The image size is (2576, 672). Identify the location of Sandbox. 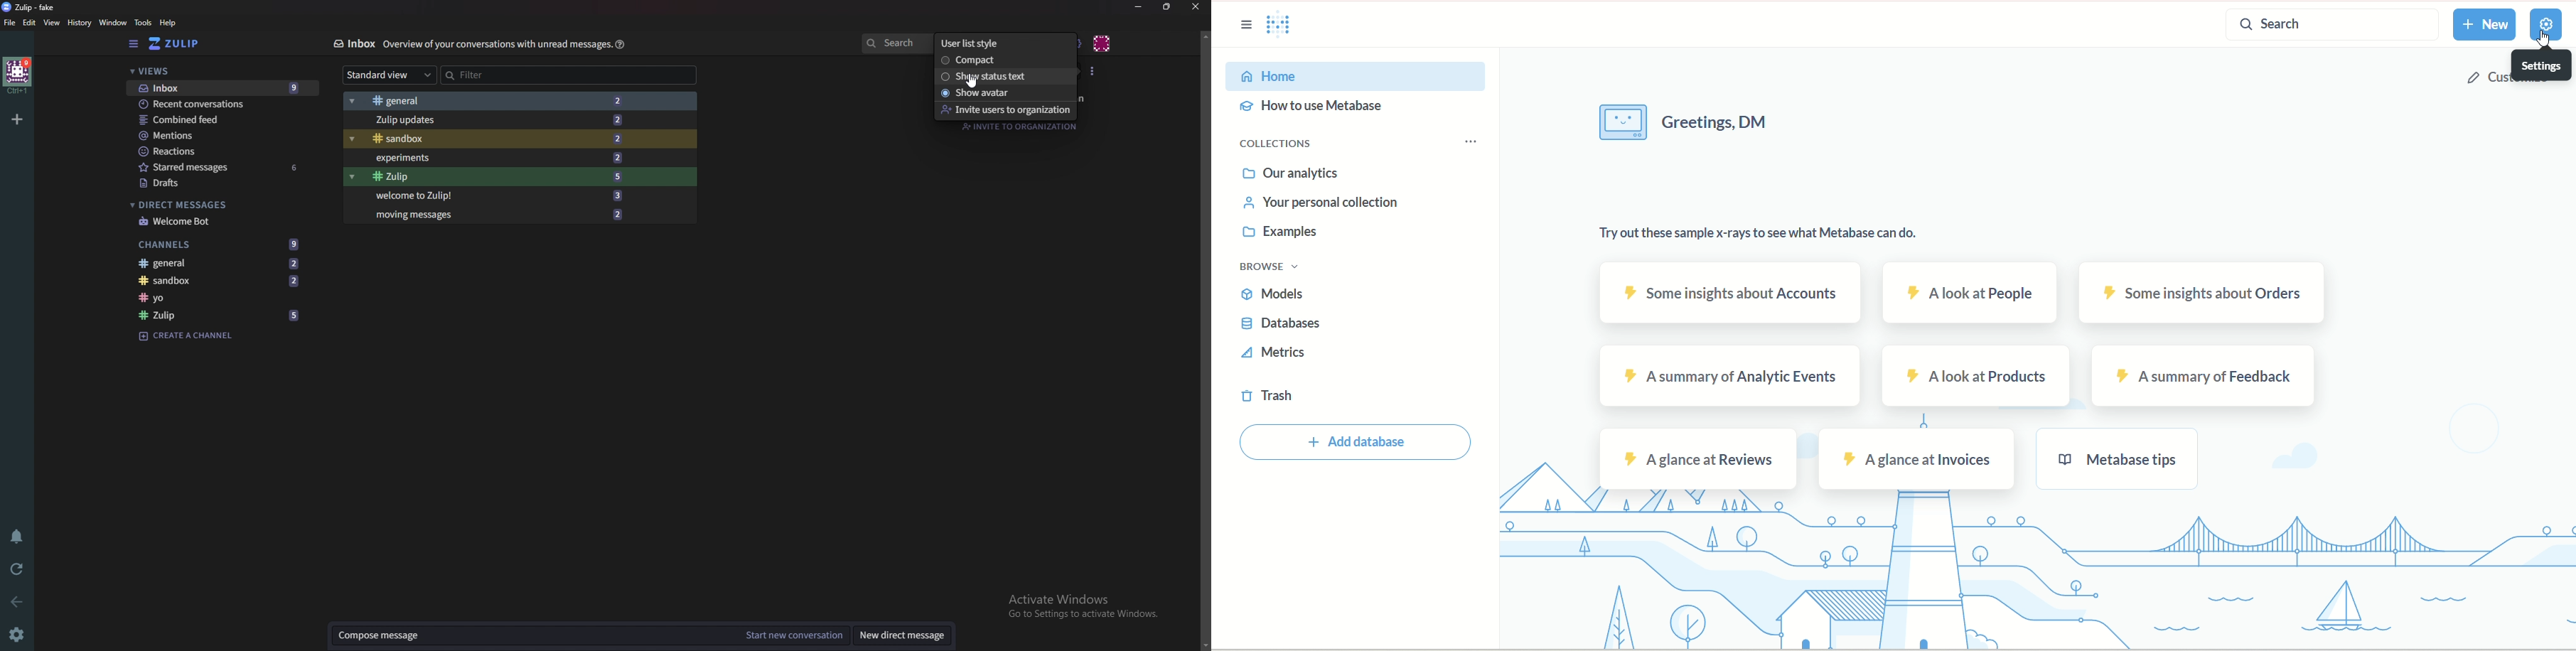
(498, 138).